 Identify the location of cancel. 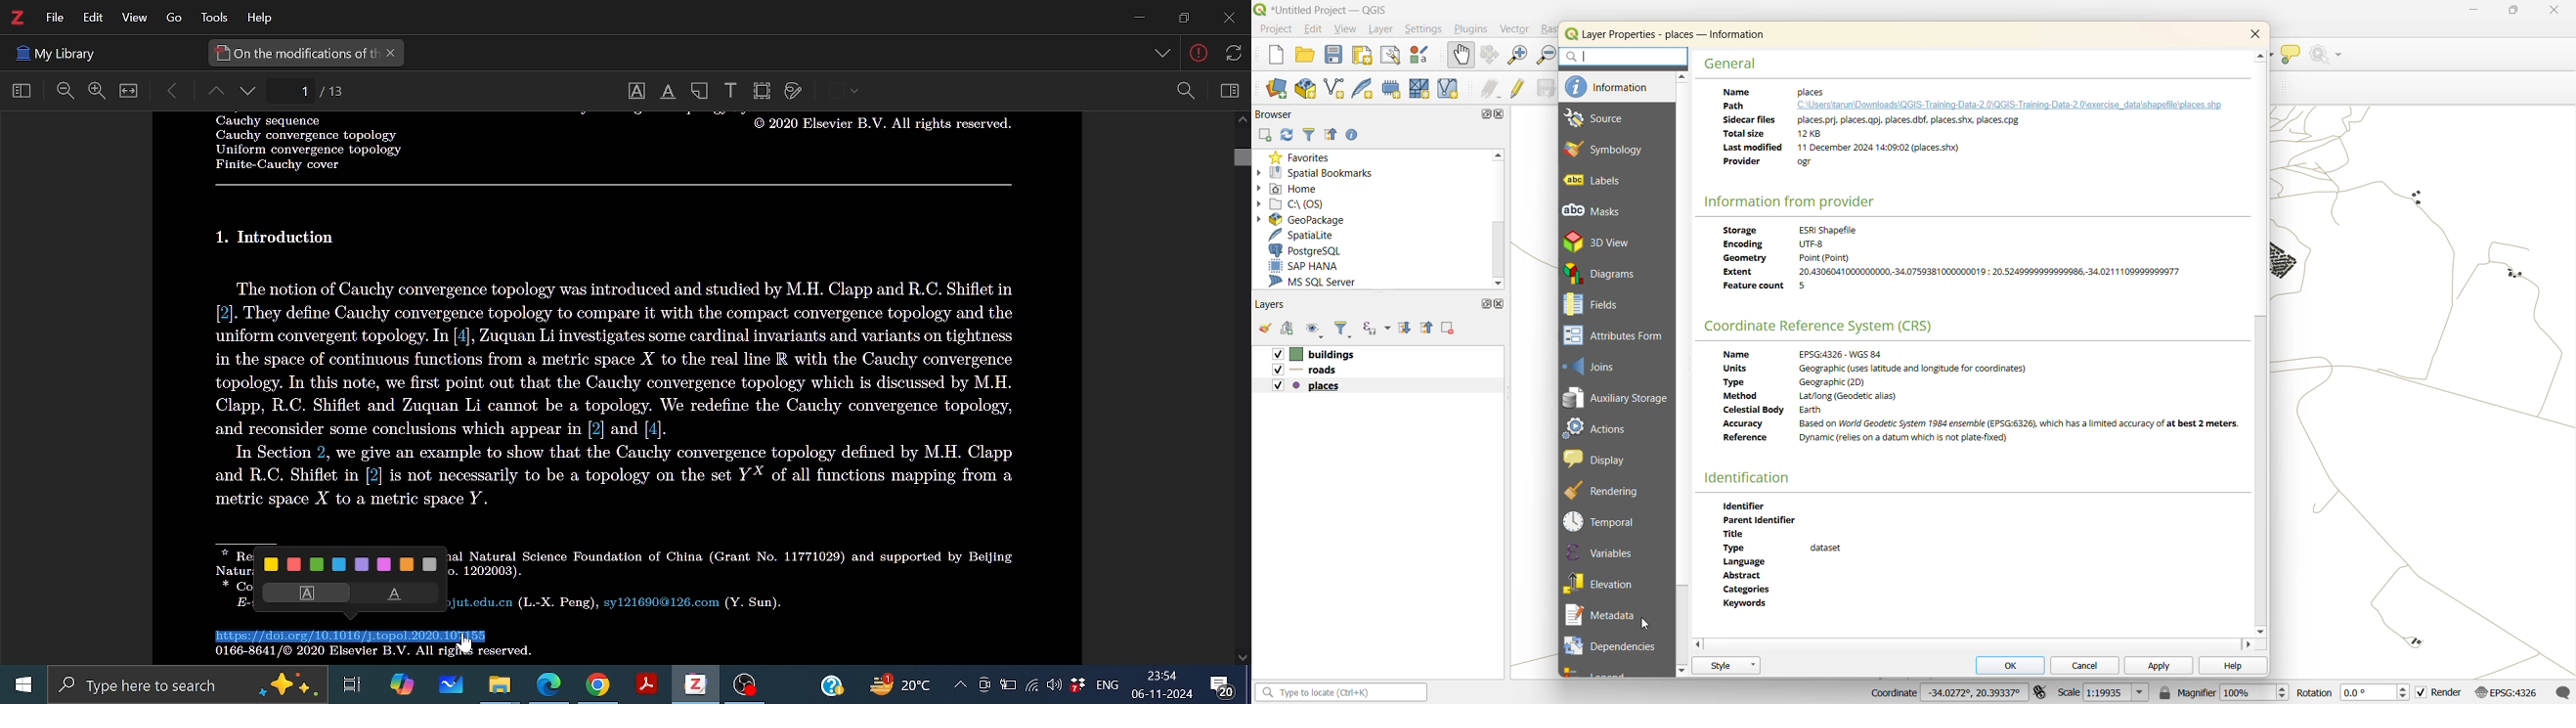
(2083, 664).